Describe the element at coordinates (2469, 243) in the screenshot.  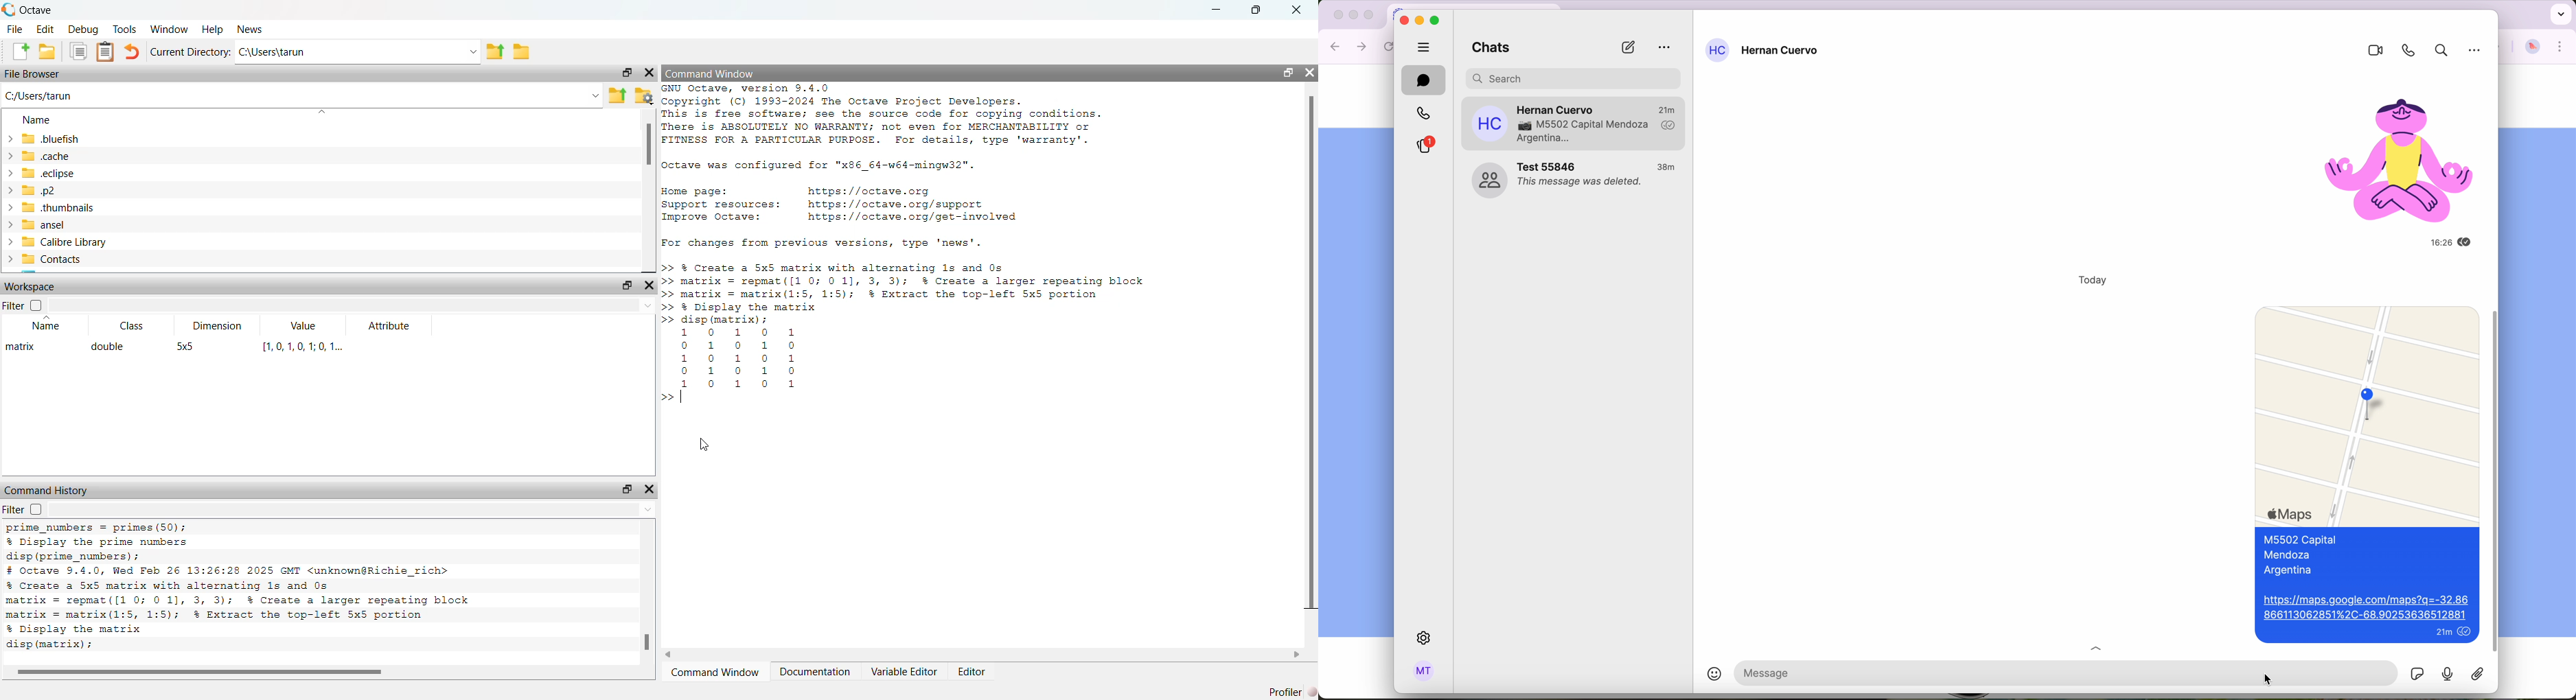
I see `seen` at that location.